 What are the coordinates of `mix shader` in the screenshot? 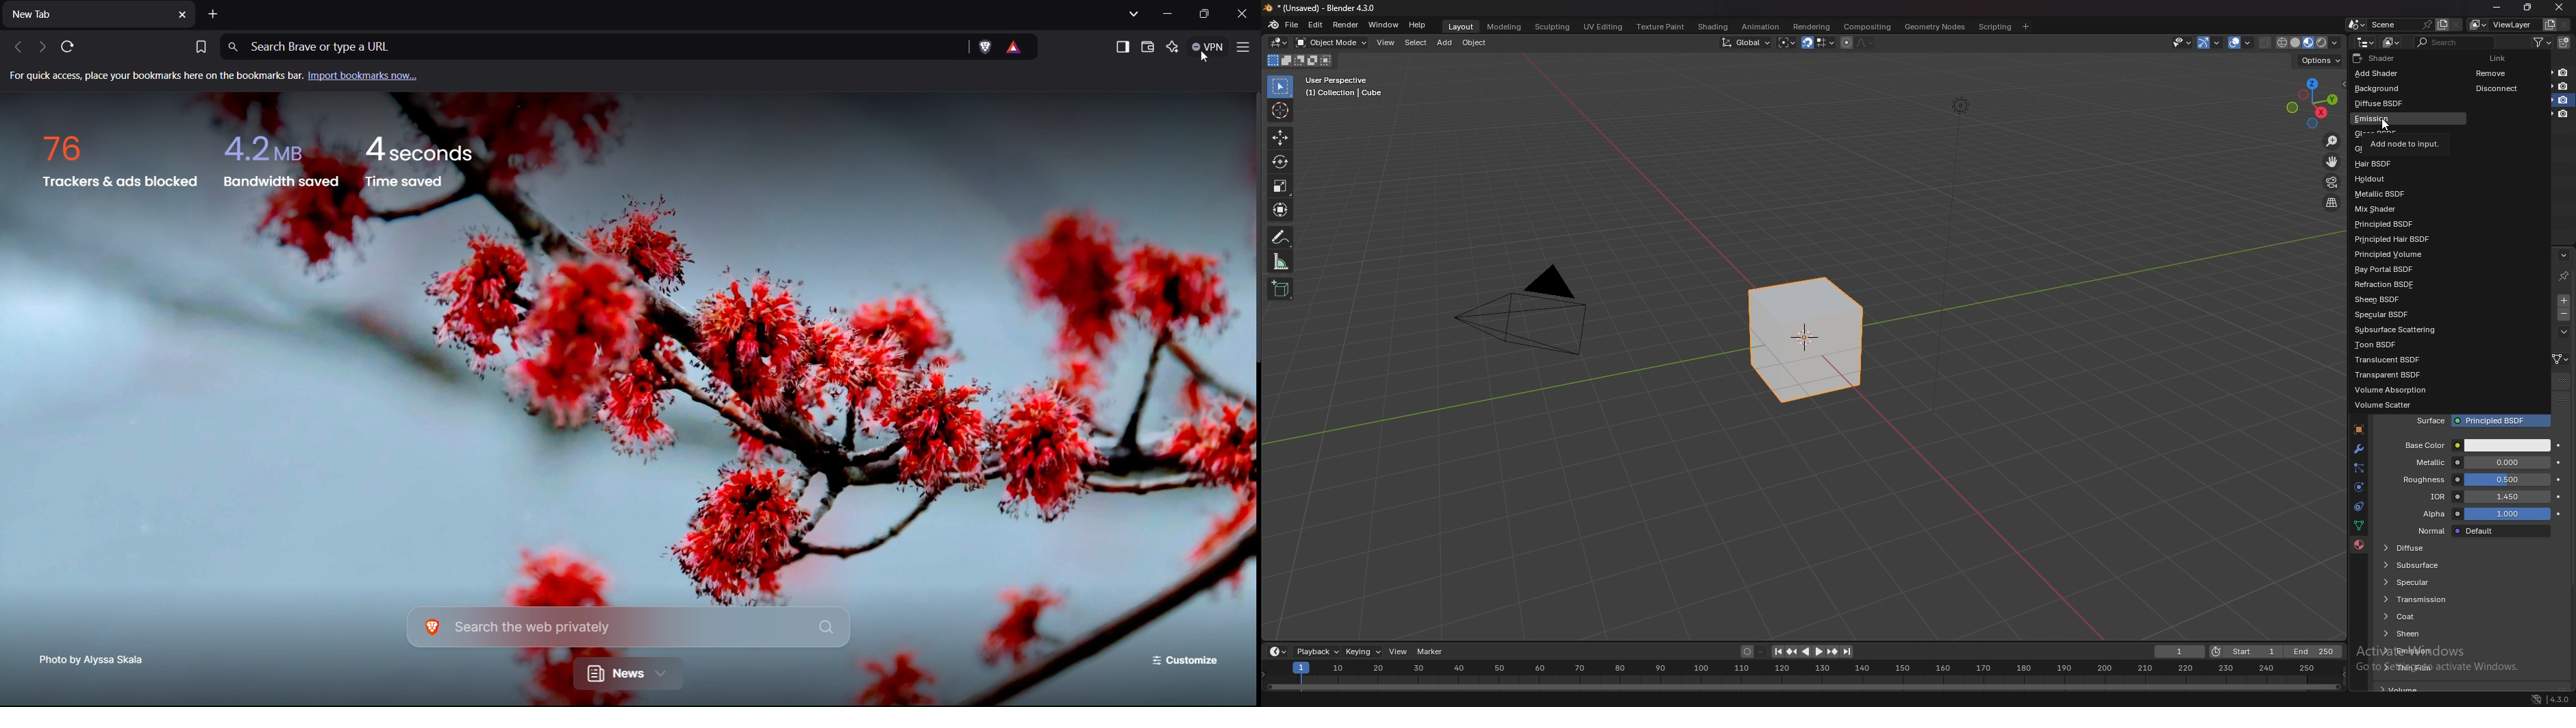 It's located at (2397, 209).